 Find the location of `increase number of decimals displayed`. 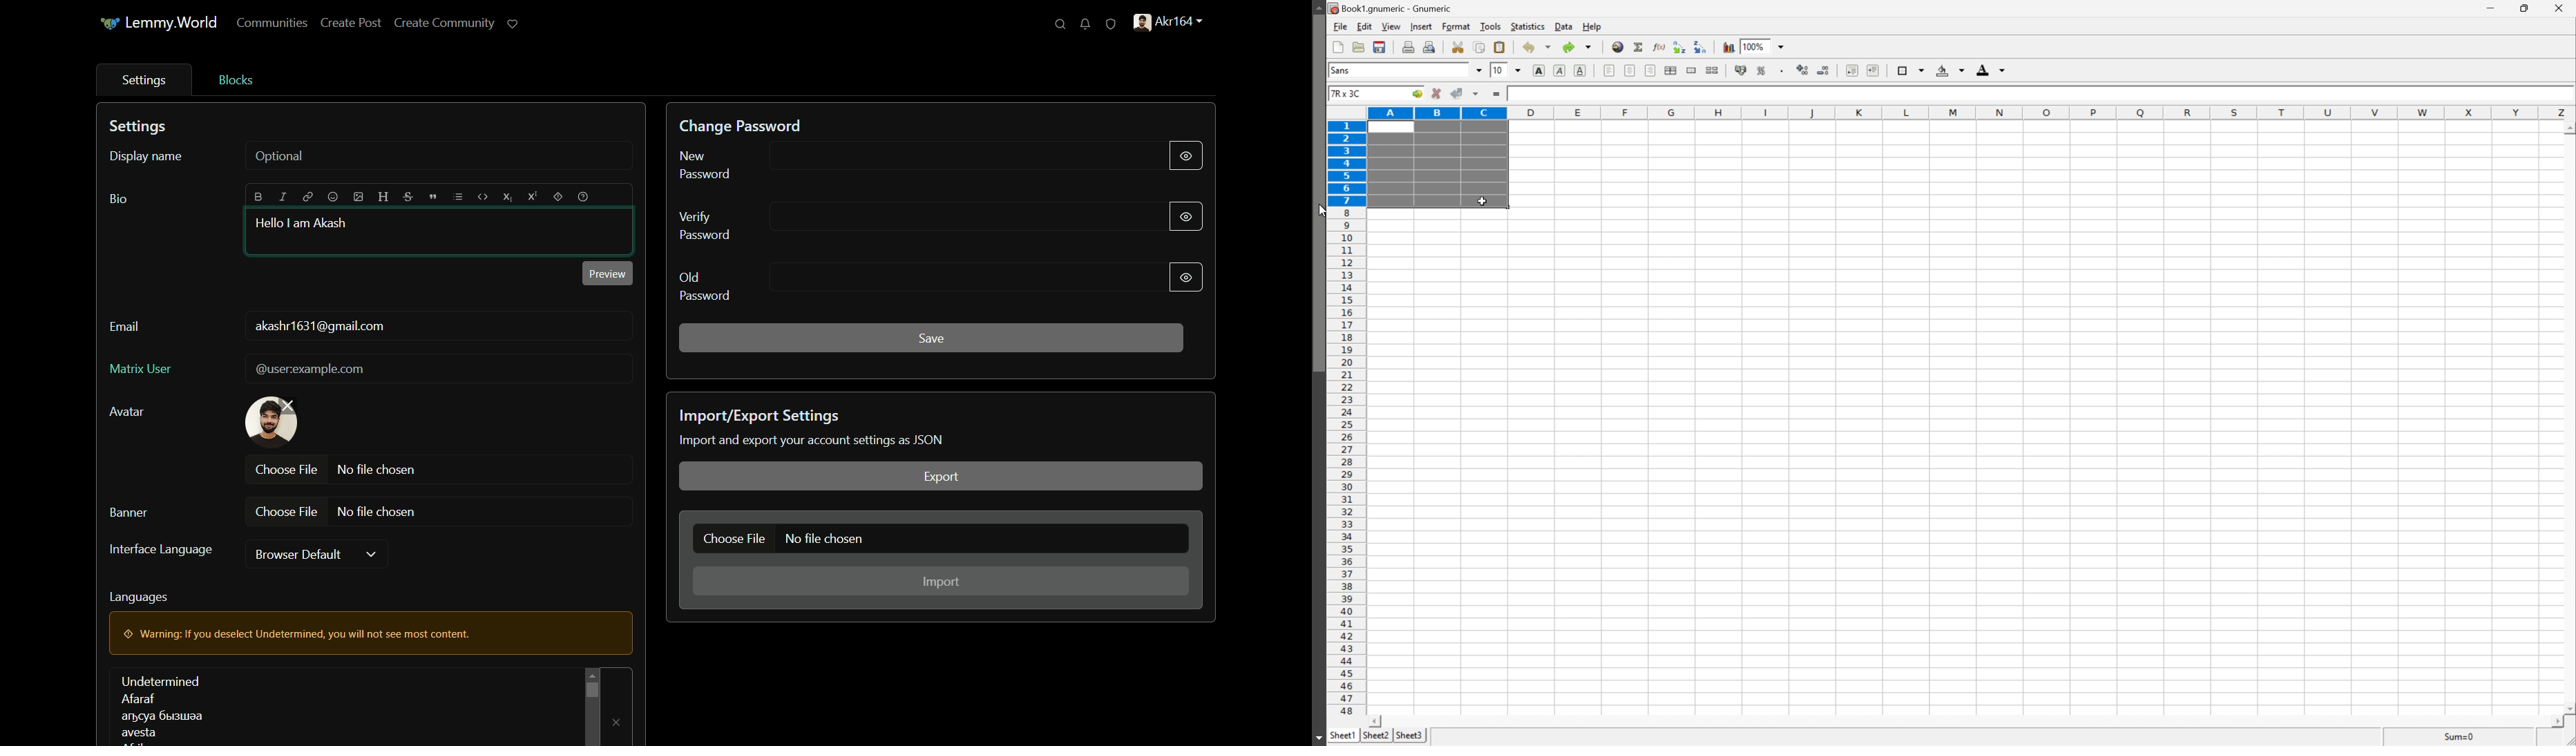

increase number of decimals displayed is located at coordinates (1804, 70).